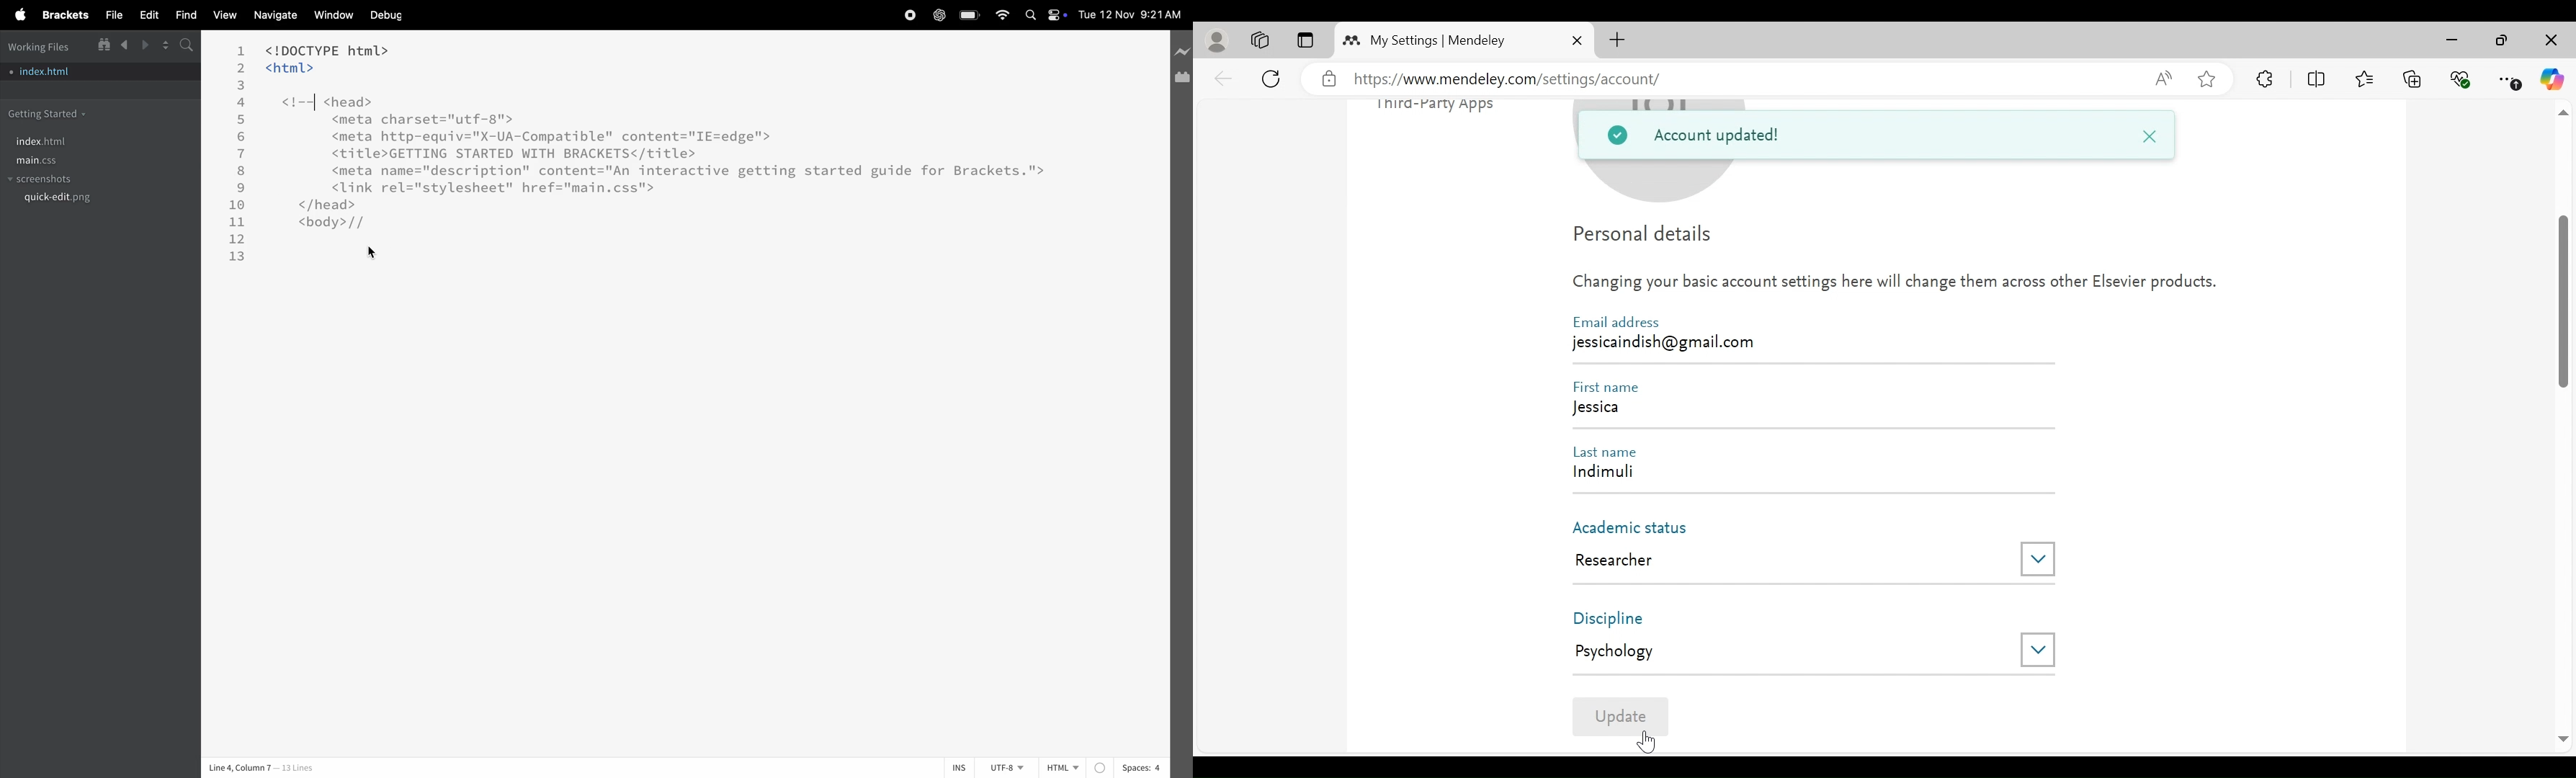 The image size is (2576, 784). What do you see at coordinates (1577, 40) in the screenshot?
I see `Close` at bounding box center [1577, 40].